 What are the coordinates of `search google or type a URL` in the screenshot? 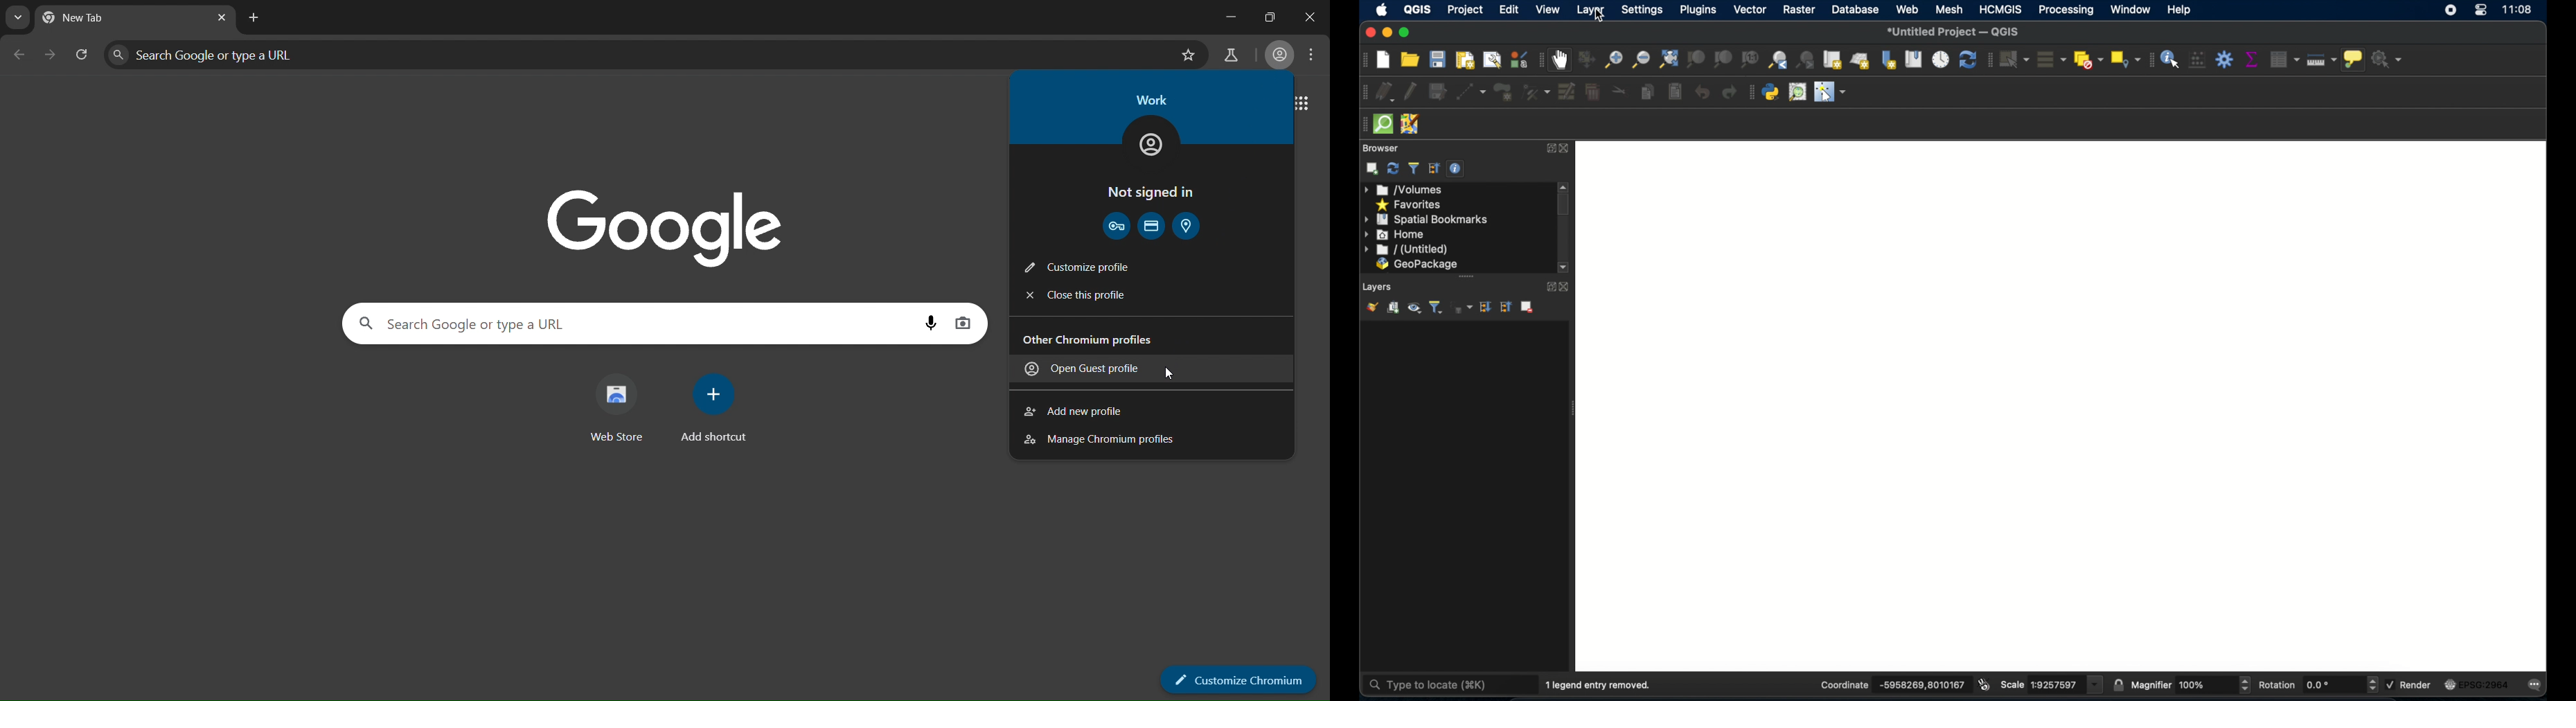 It's located at (633, 323).